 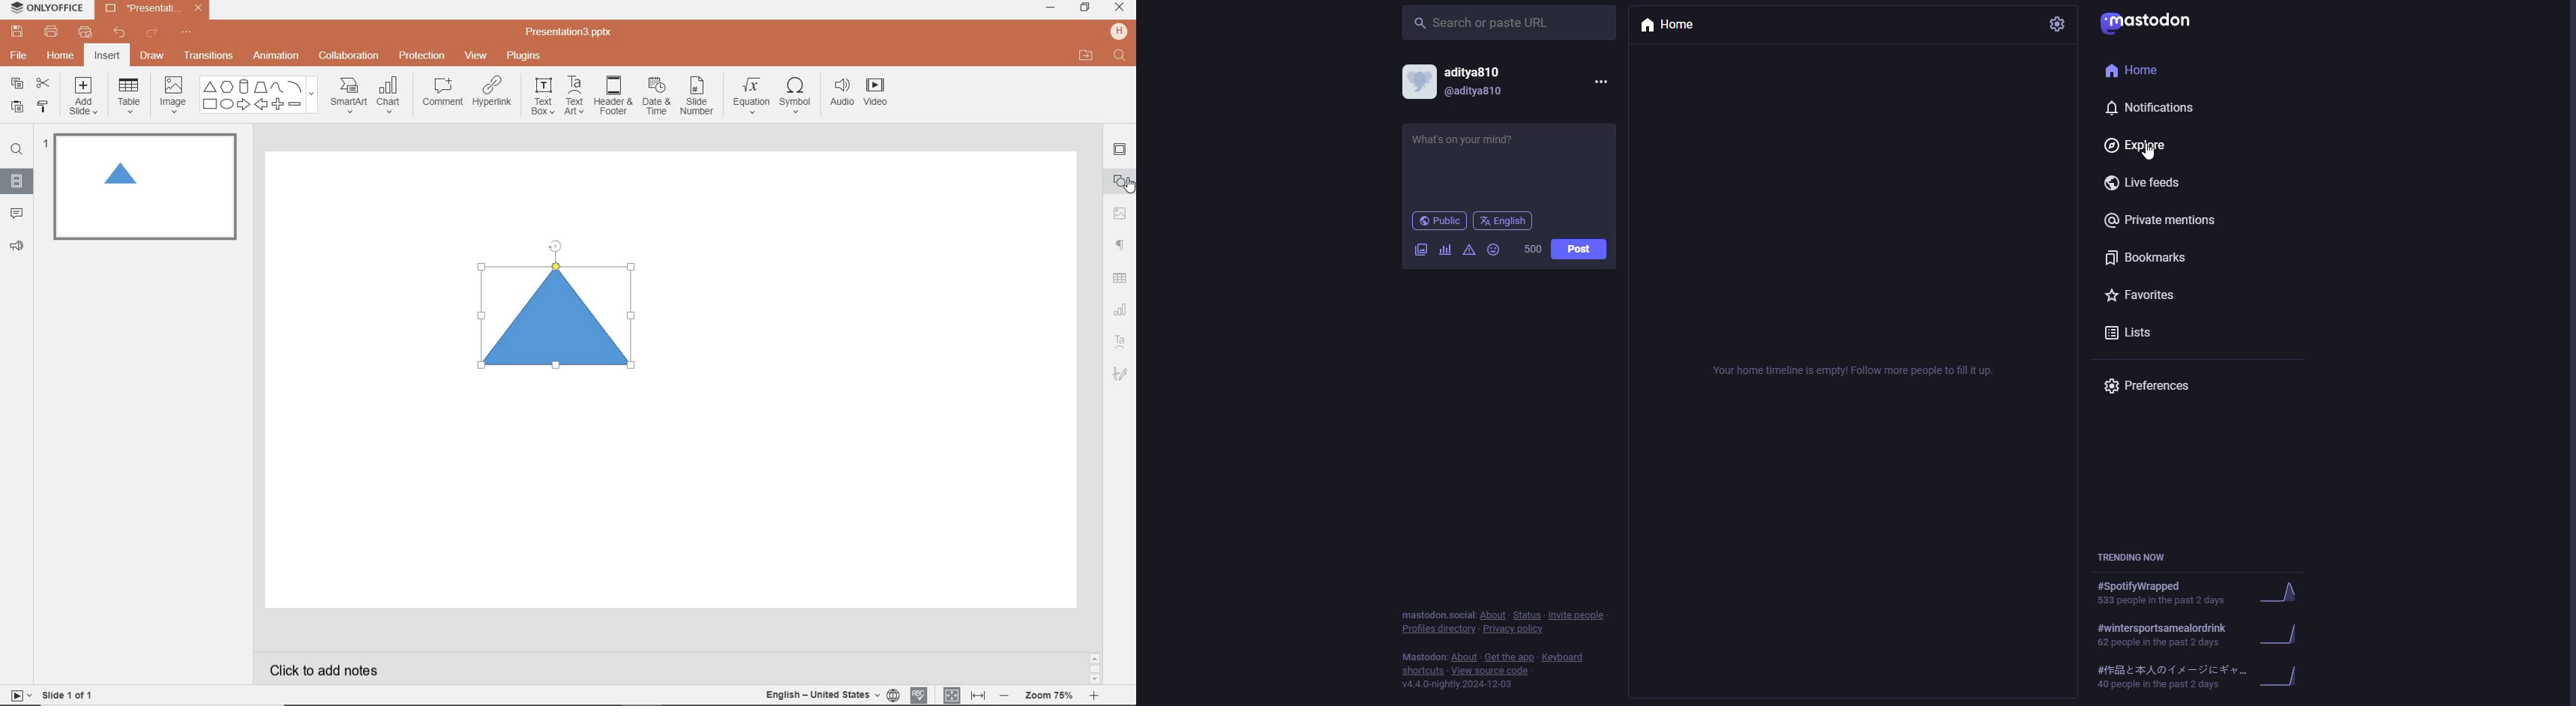 I want to click on MINIMIZE, so click(x=1050, y=8).